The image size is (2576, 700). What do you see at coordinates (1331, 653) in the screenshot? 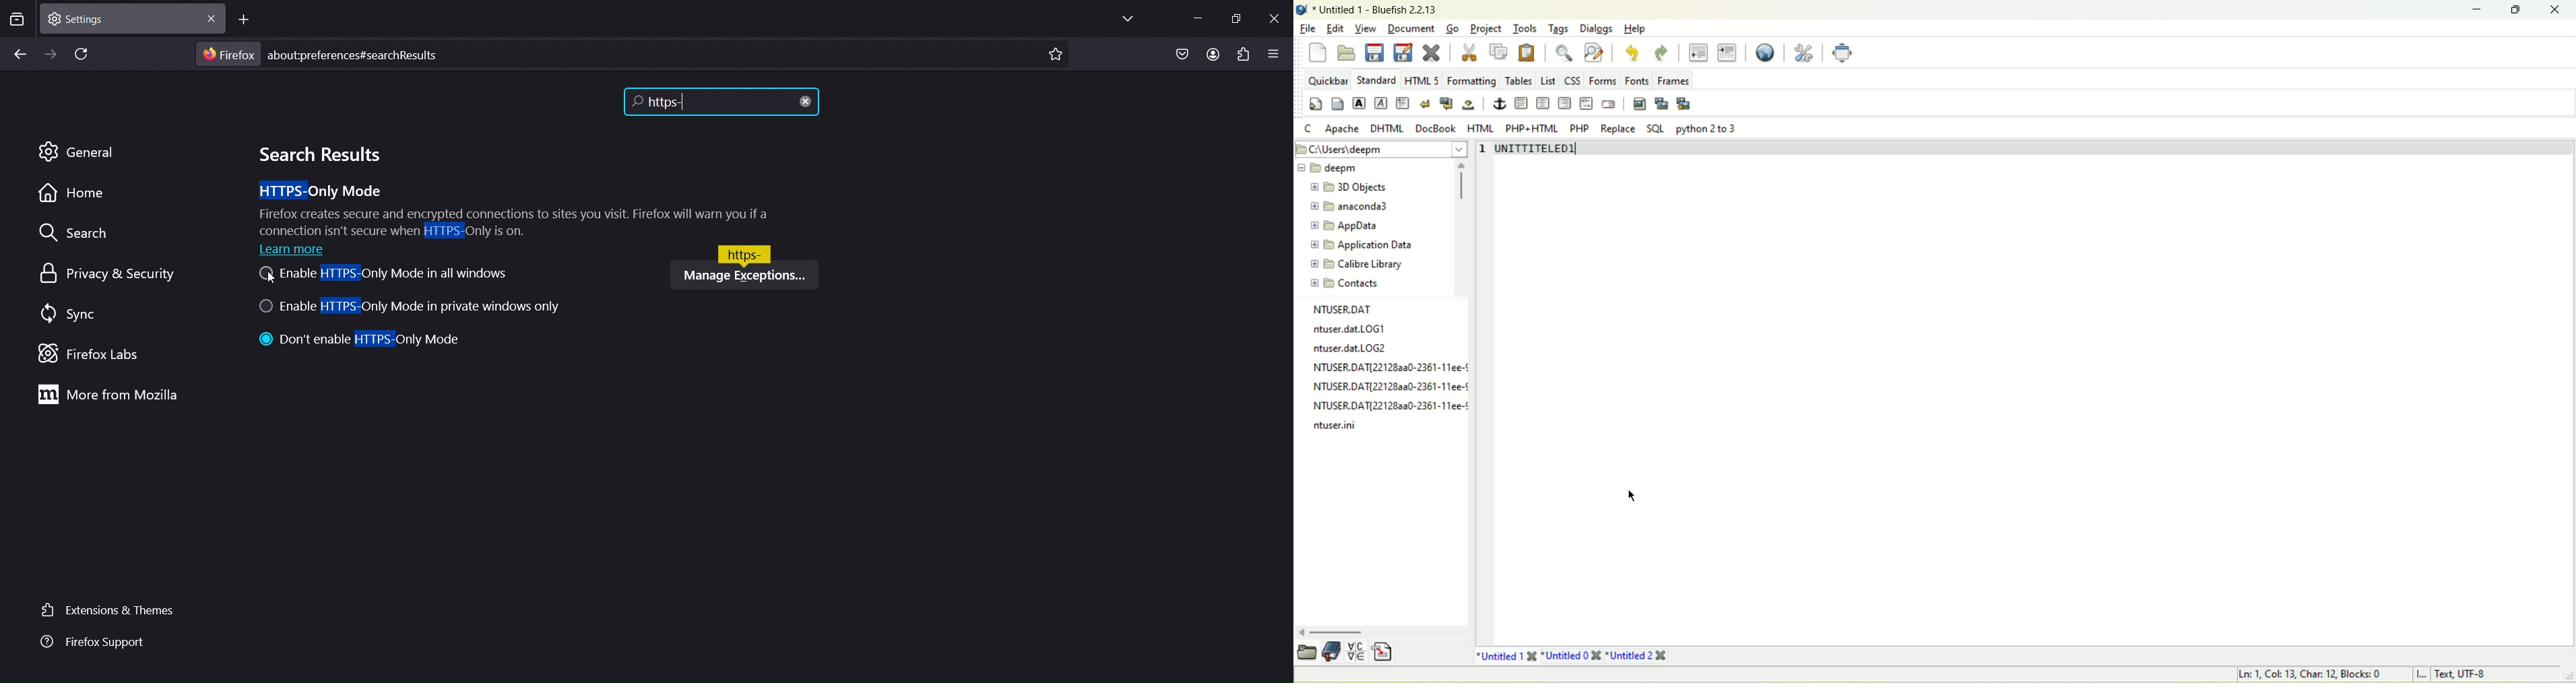
I see `documentation ` at bounding box center [1331, 653].